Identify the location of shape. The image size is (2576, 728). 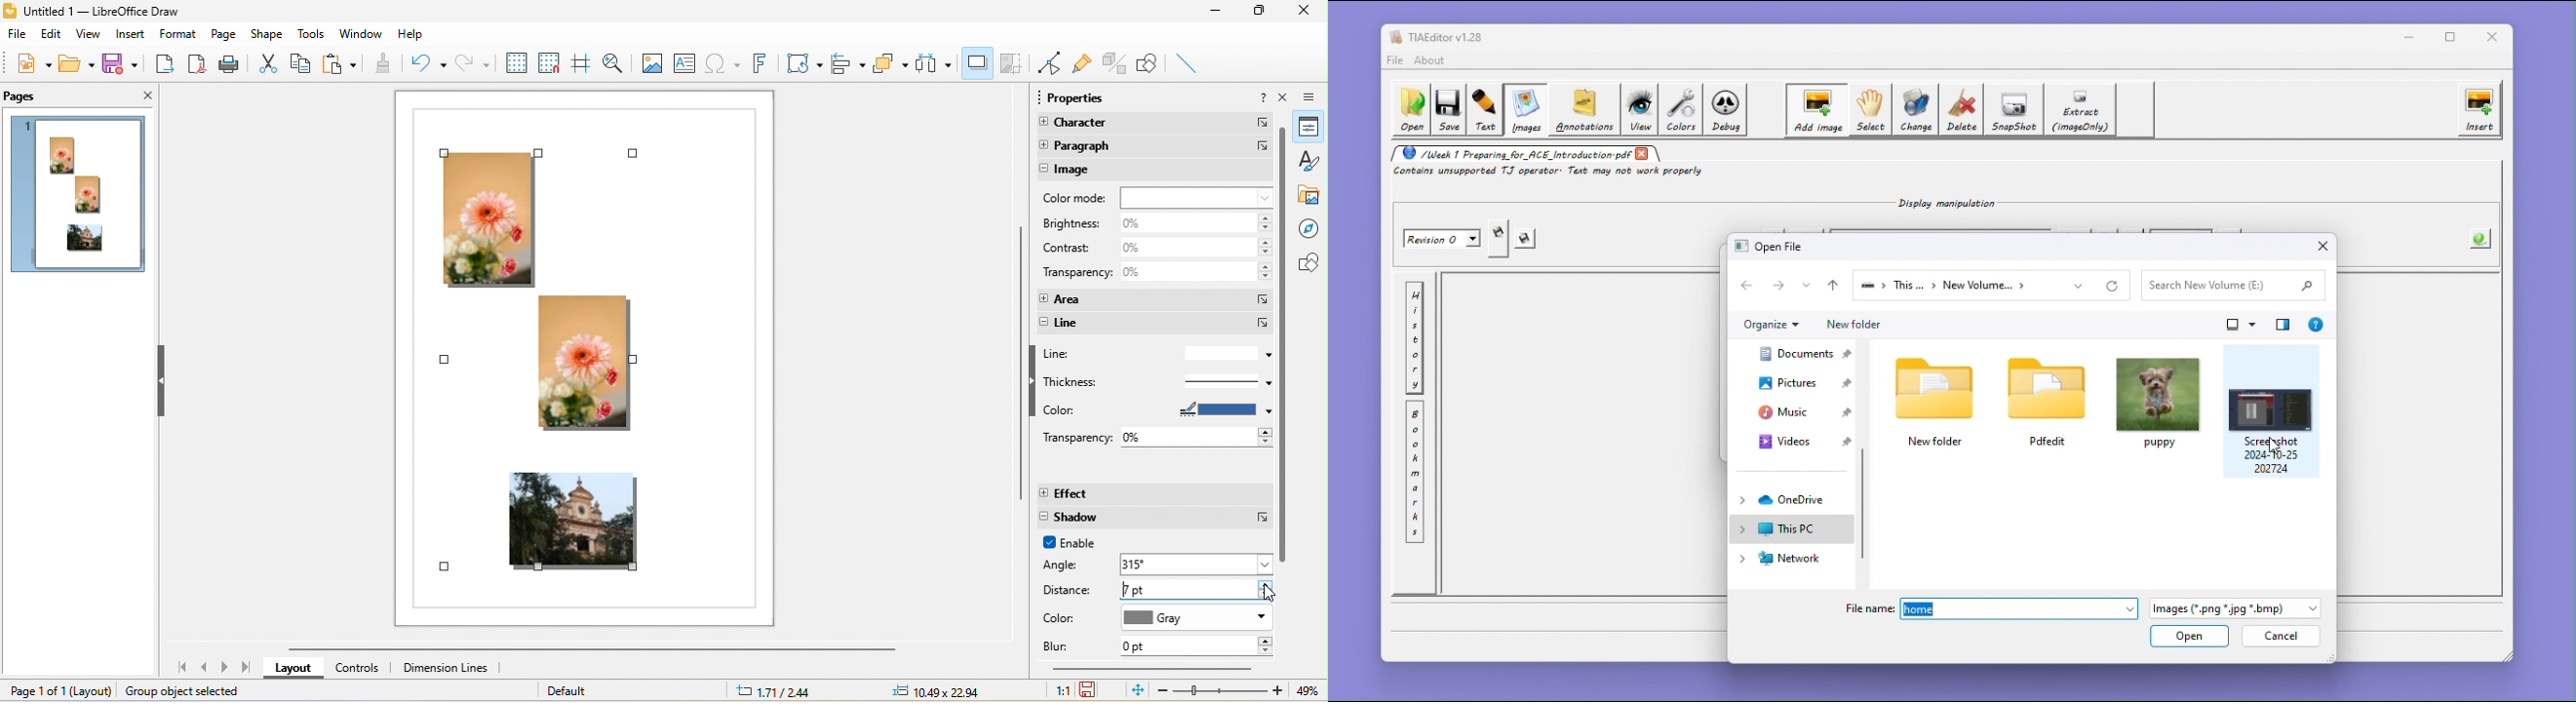
(270, 33).